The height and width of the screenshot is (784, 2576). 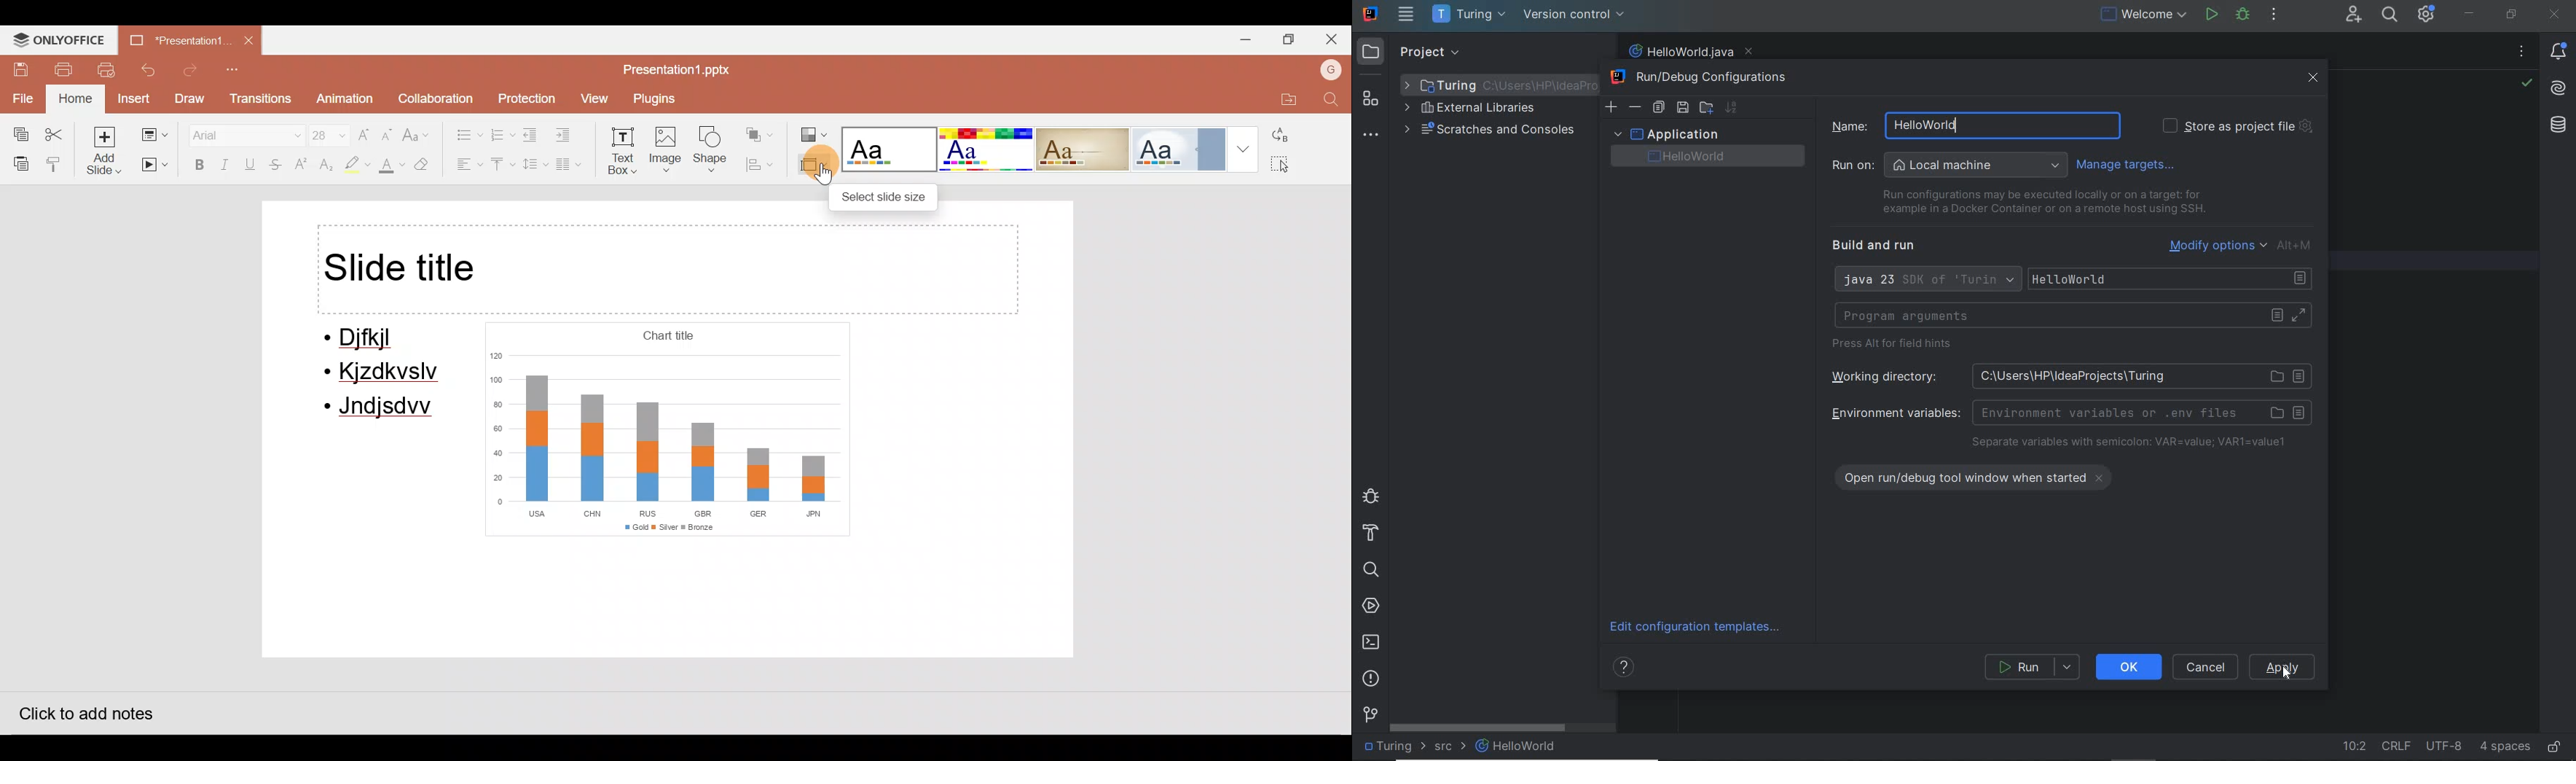 What do you see at coordinates (1327, 68) in the screenshot?
I see `Account name` at bounding box center [1327, 68].